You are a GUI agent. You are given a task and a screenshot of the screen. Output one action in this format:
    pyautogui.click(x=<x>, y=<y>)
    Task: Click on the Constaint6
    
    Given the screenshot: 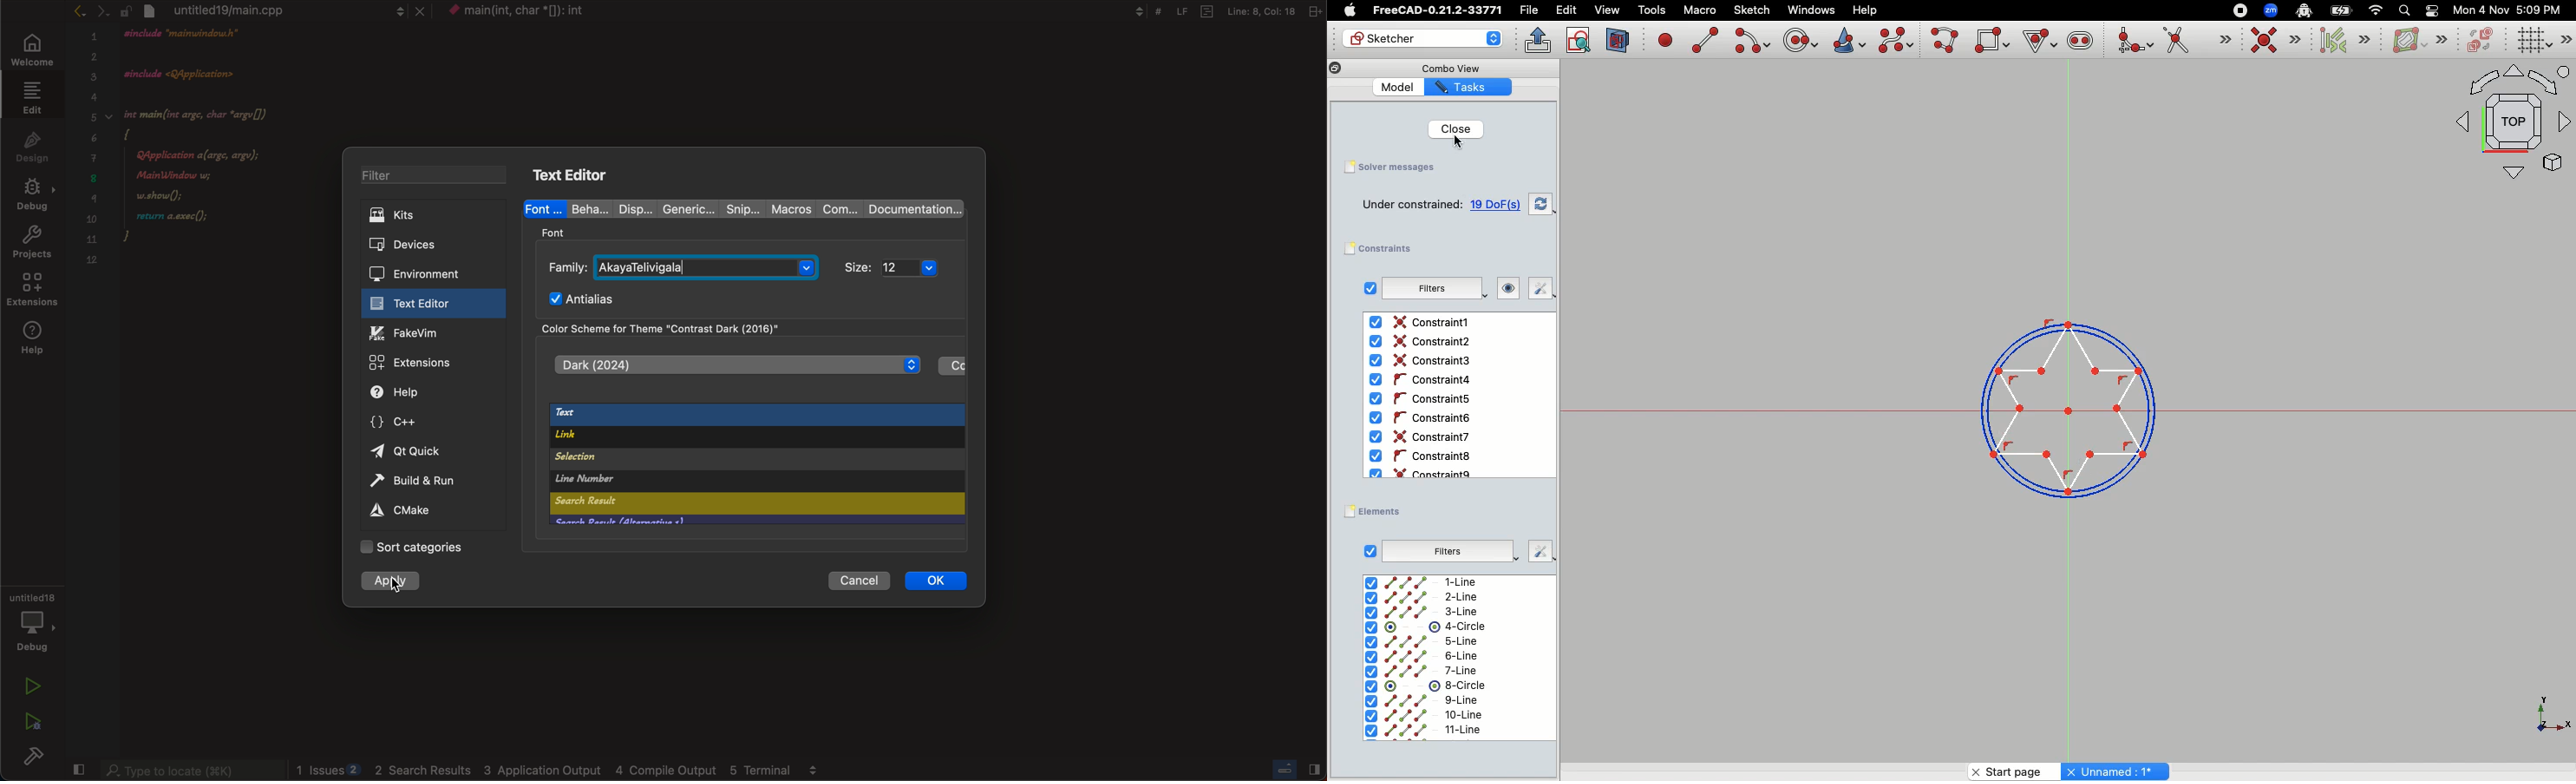 What is the action you would take?
    pyautogui.click(x=1423, y=418)
    